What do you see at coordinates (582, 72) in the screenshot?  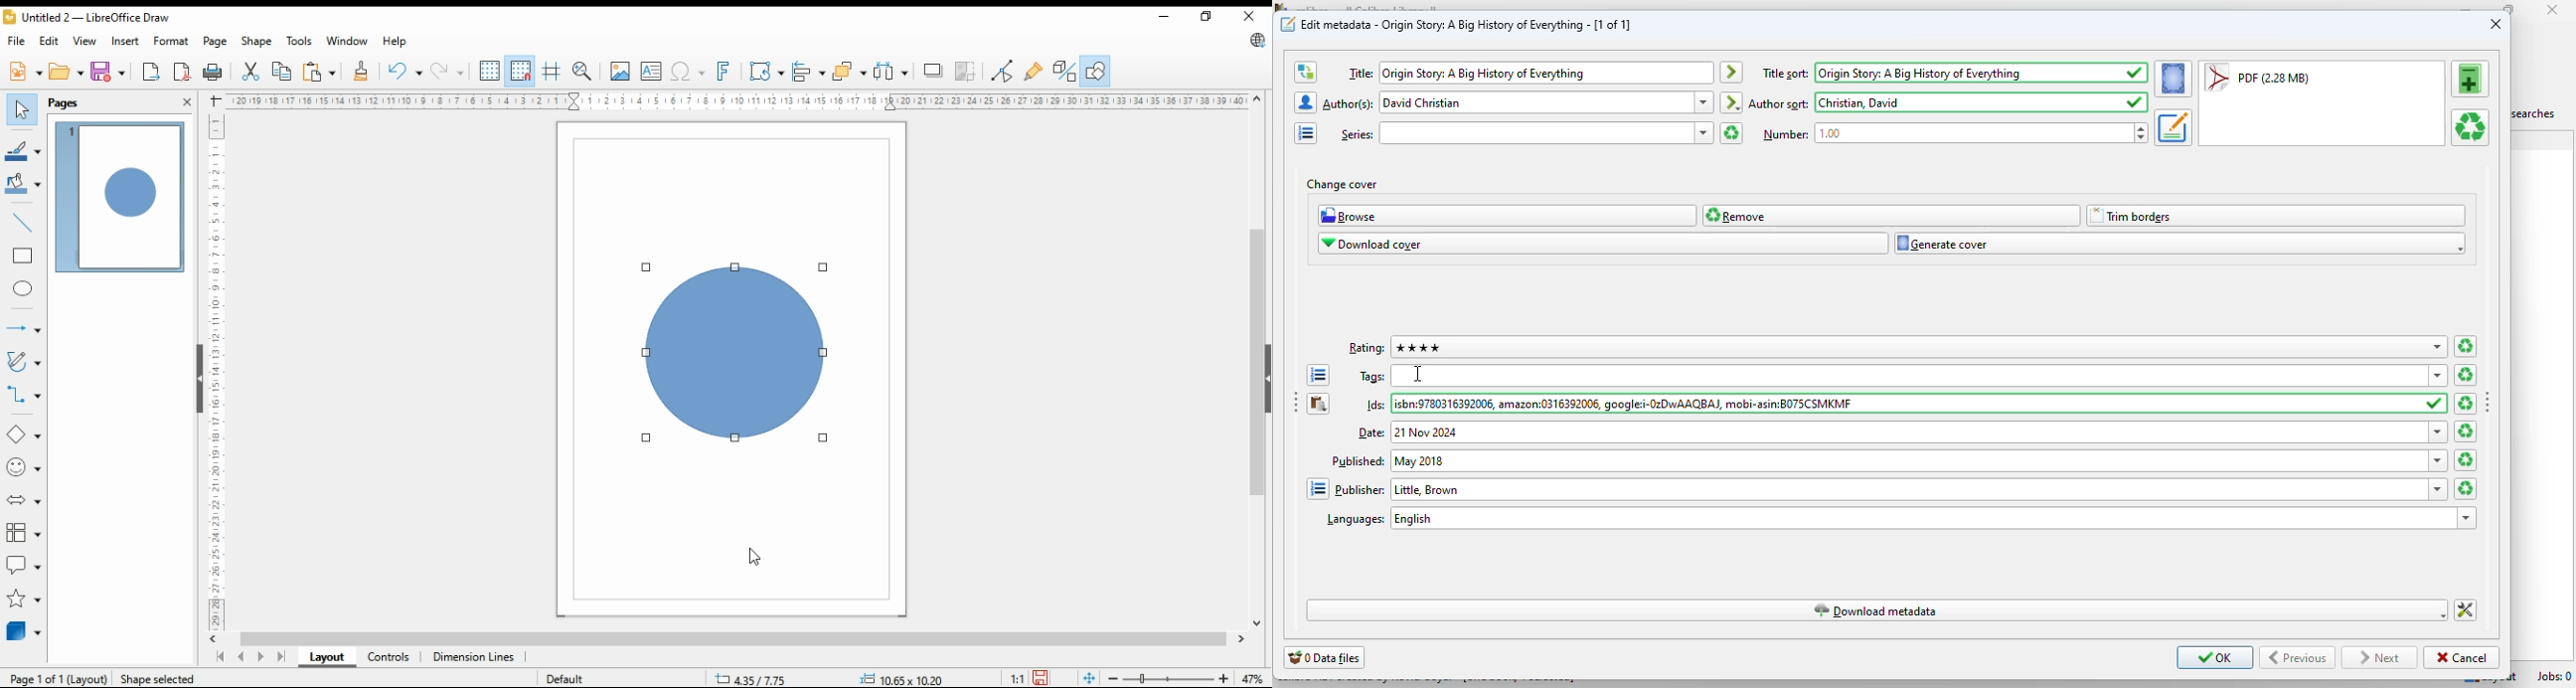 I see `zoom and pan` at bounding box center [582, 72].